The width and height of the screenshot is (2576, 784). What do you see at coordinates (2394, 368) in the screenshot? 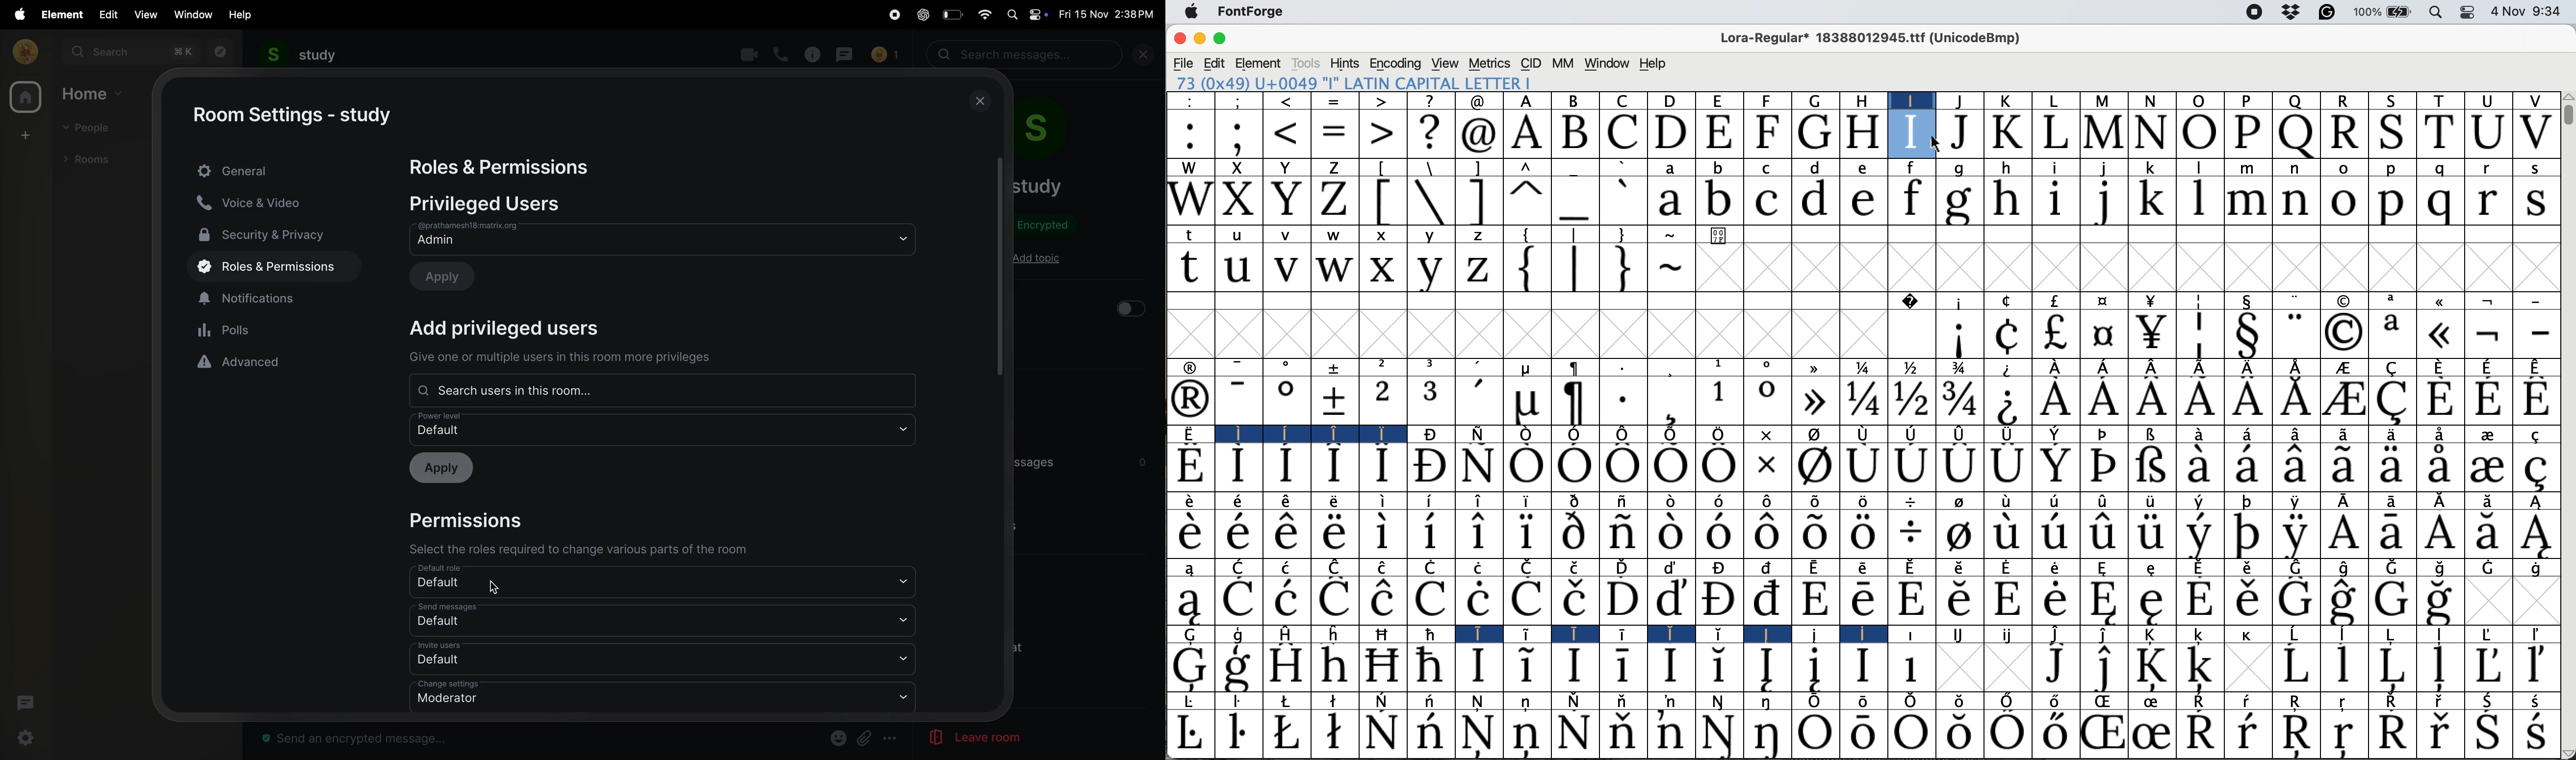
I see `` at bounding box center [2394, 368].